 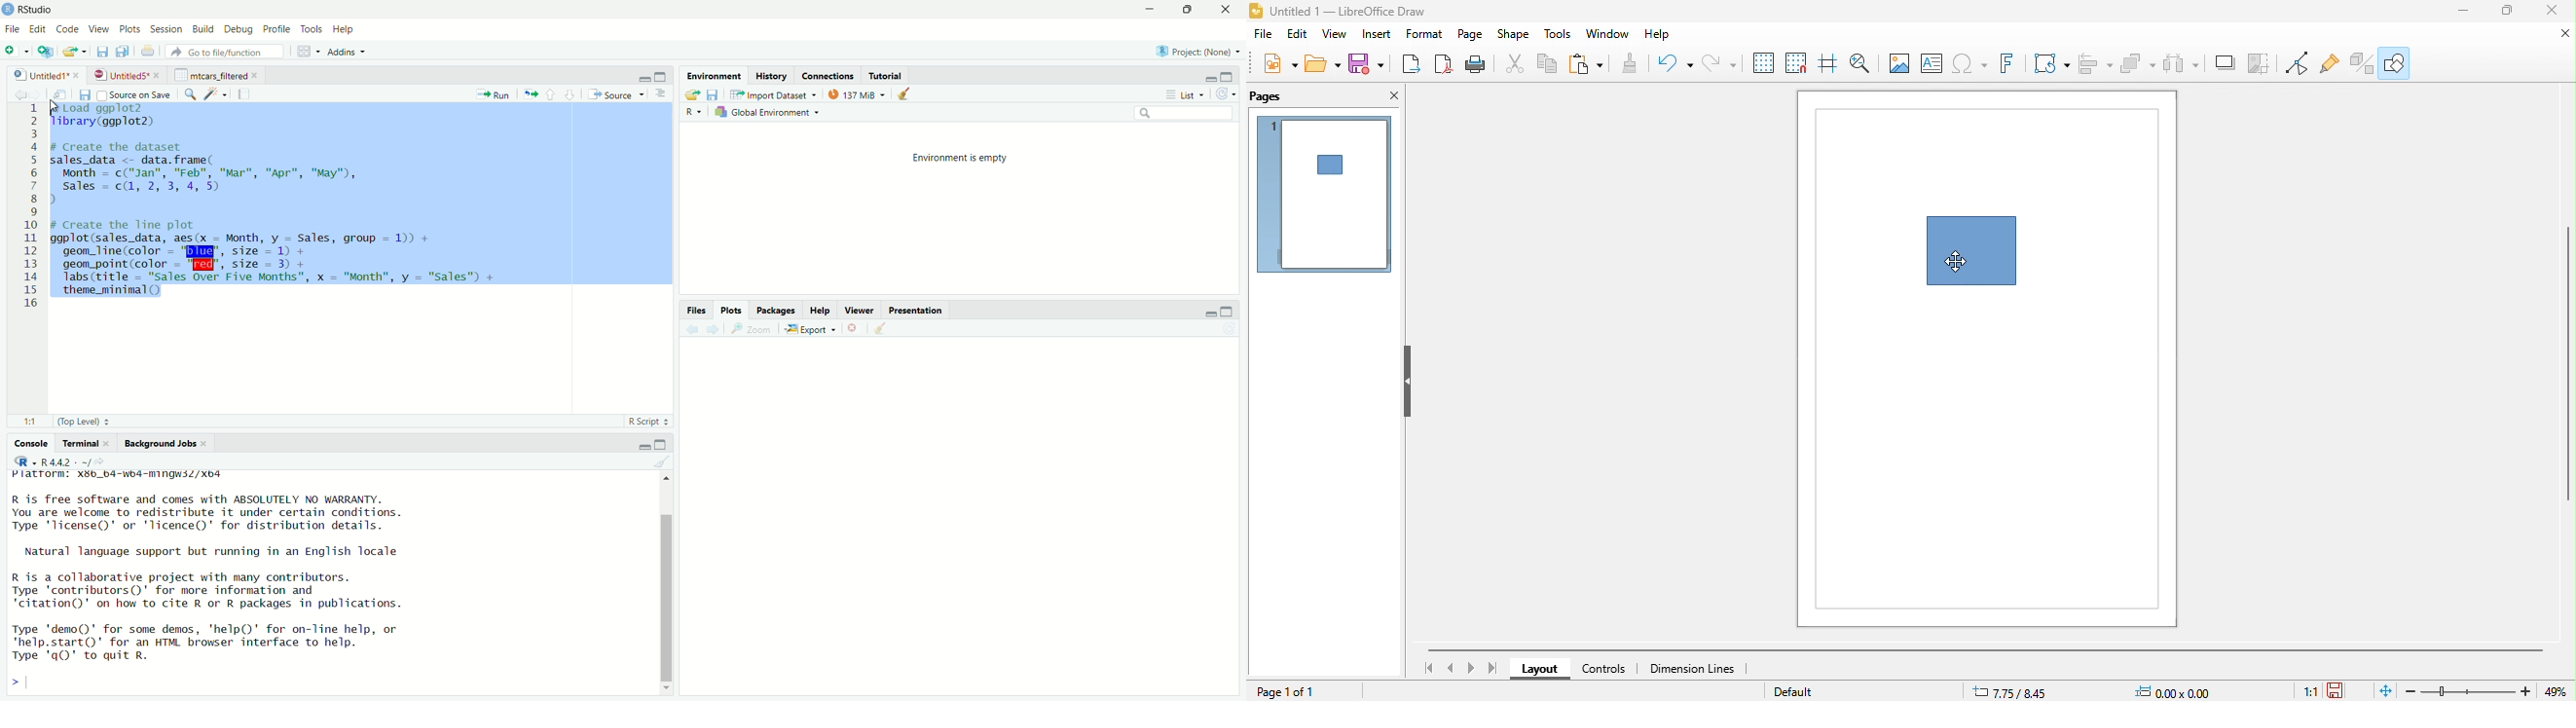 What do you see at coordinates (886, 76) in the screenshot?
I see `Tutorial` at bounding box center [886, 76].